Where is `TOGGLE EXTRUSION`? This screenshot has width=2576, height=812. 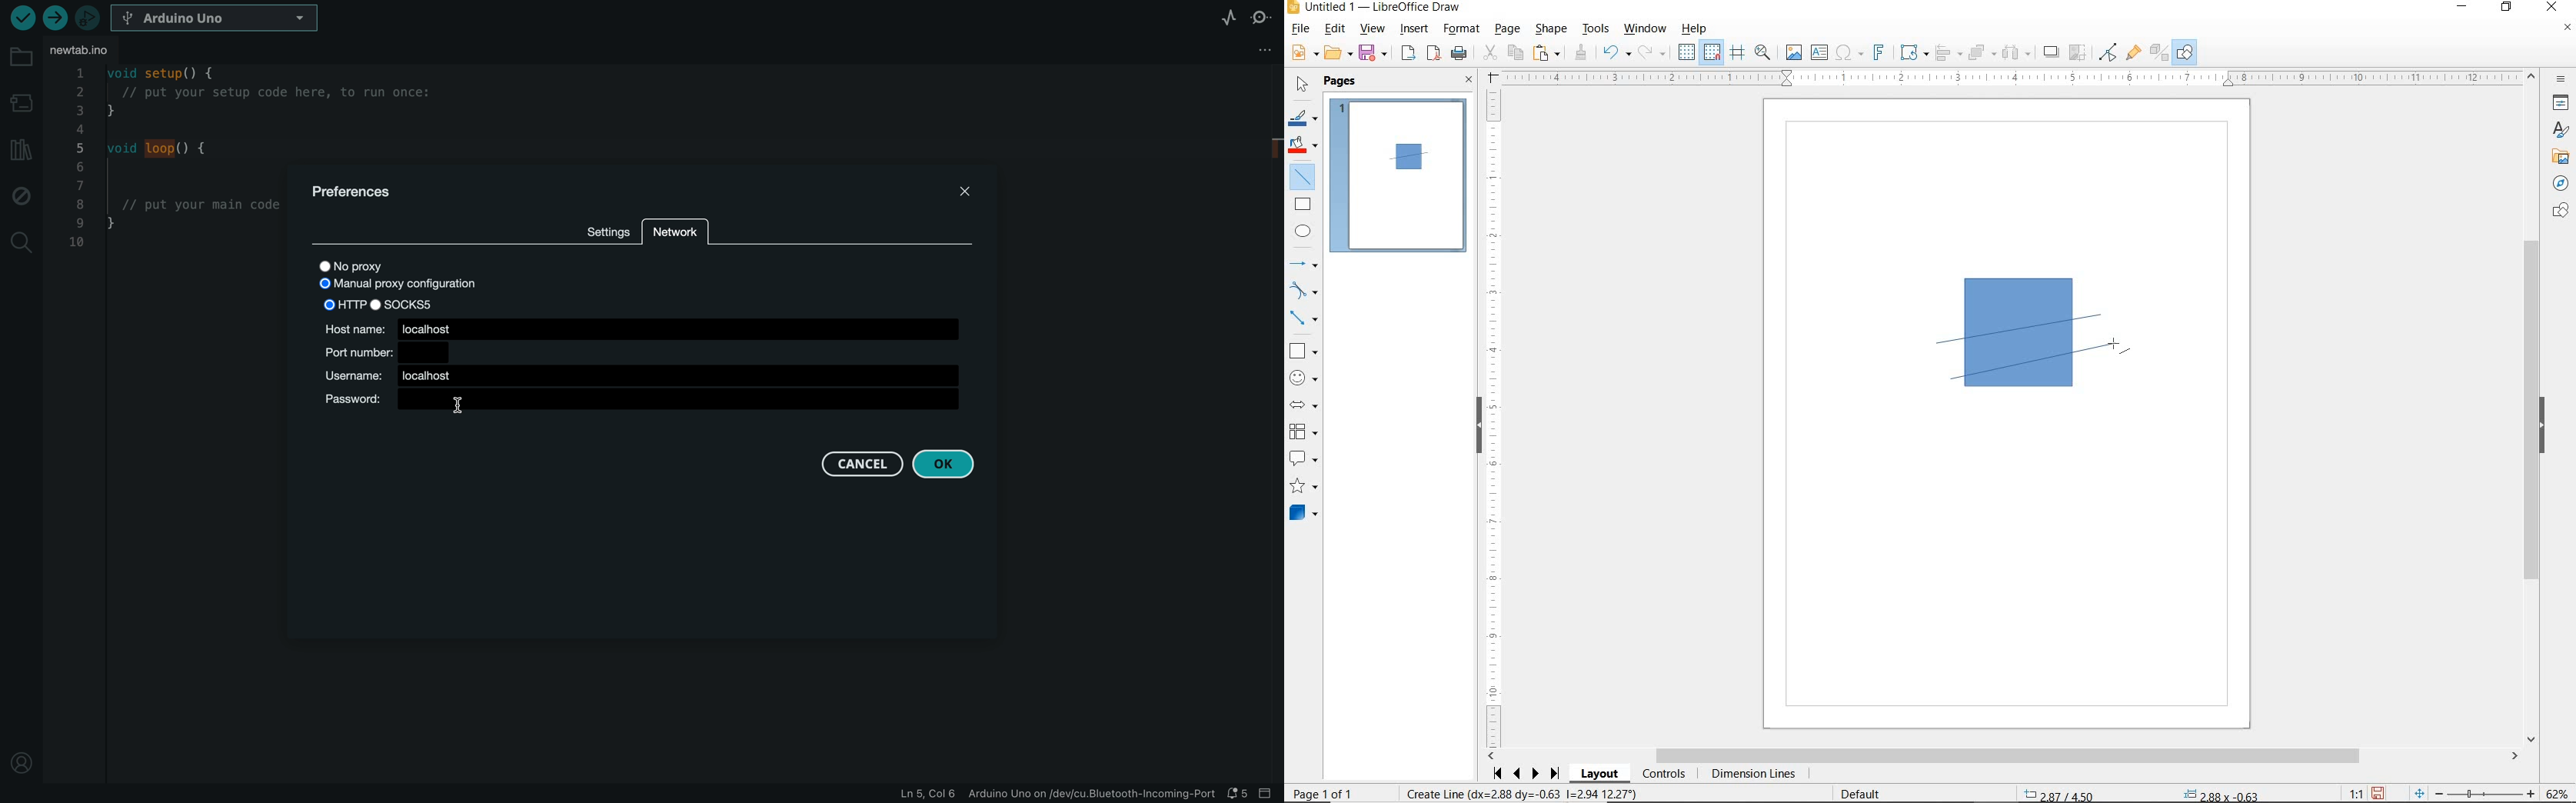
TOGGLE EXTRUSION is located at coordinates (2158, 52).